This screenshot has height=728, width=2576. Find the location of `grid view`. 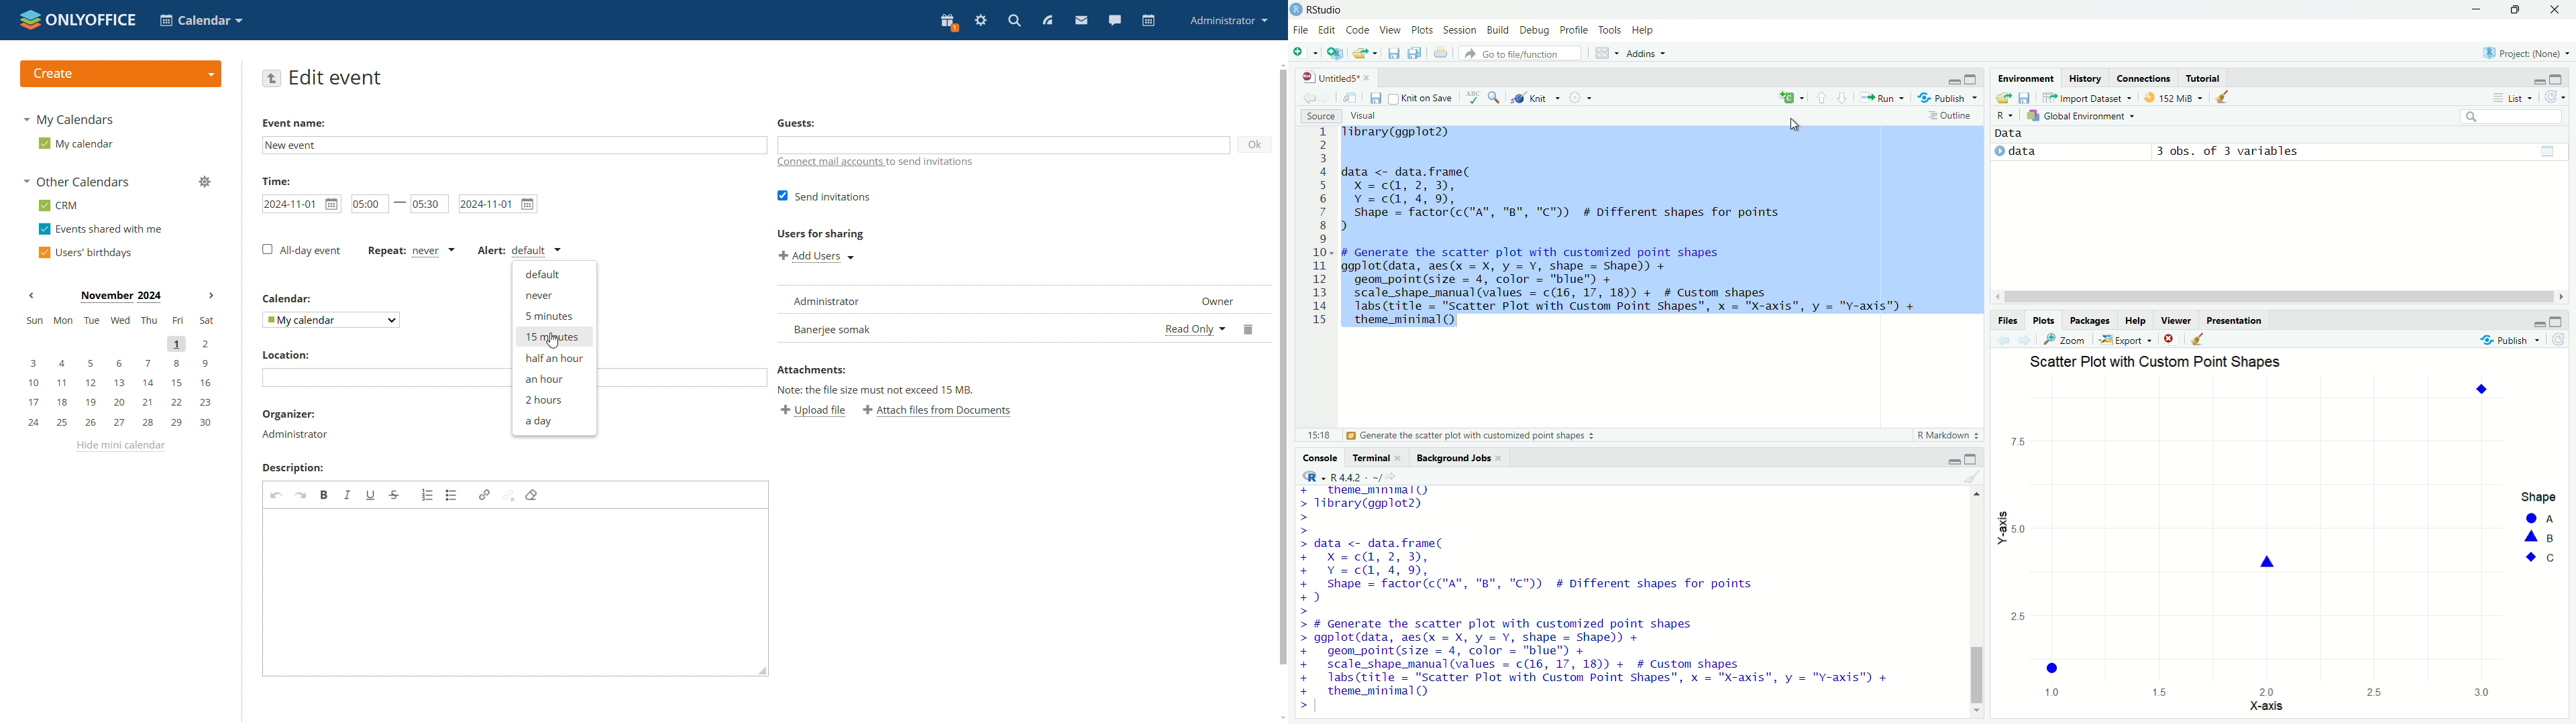

grid view is located at coordinates (2548, 152).